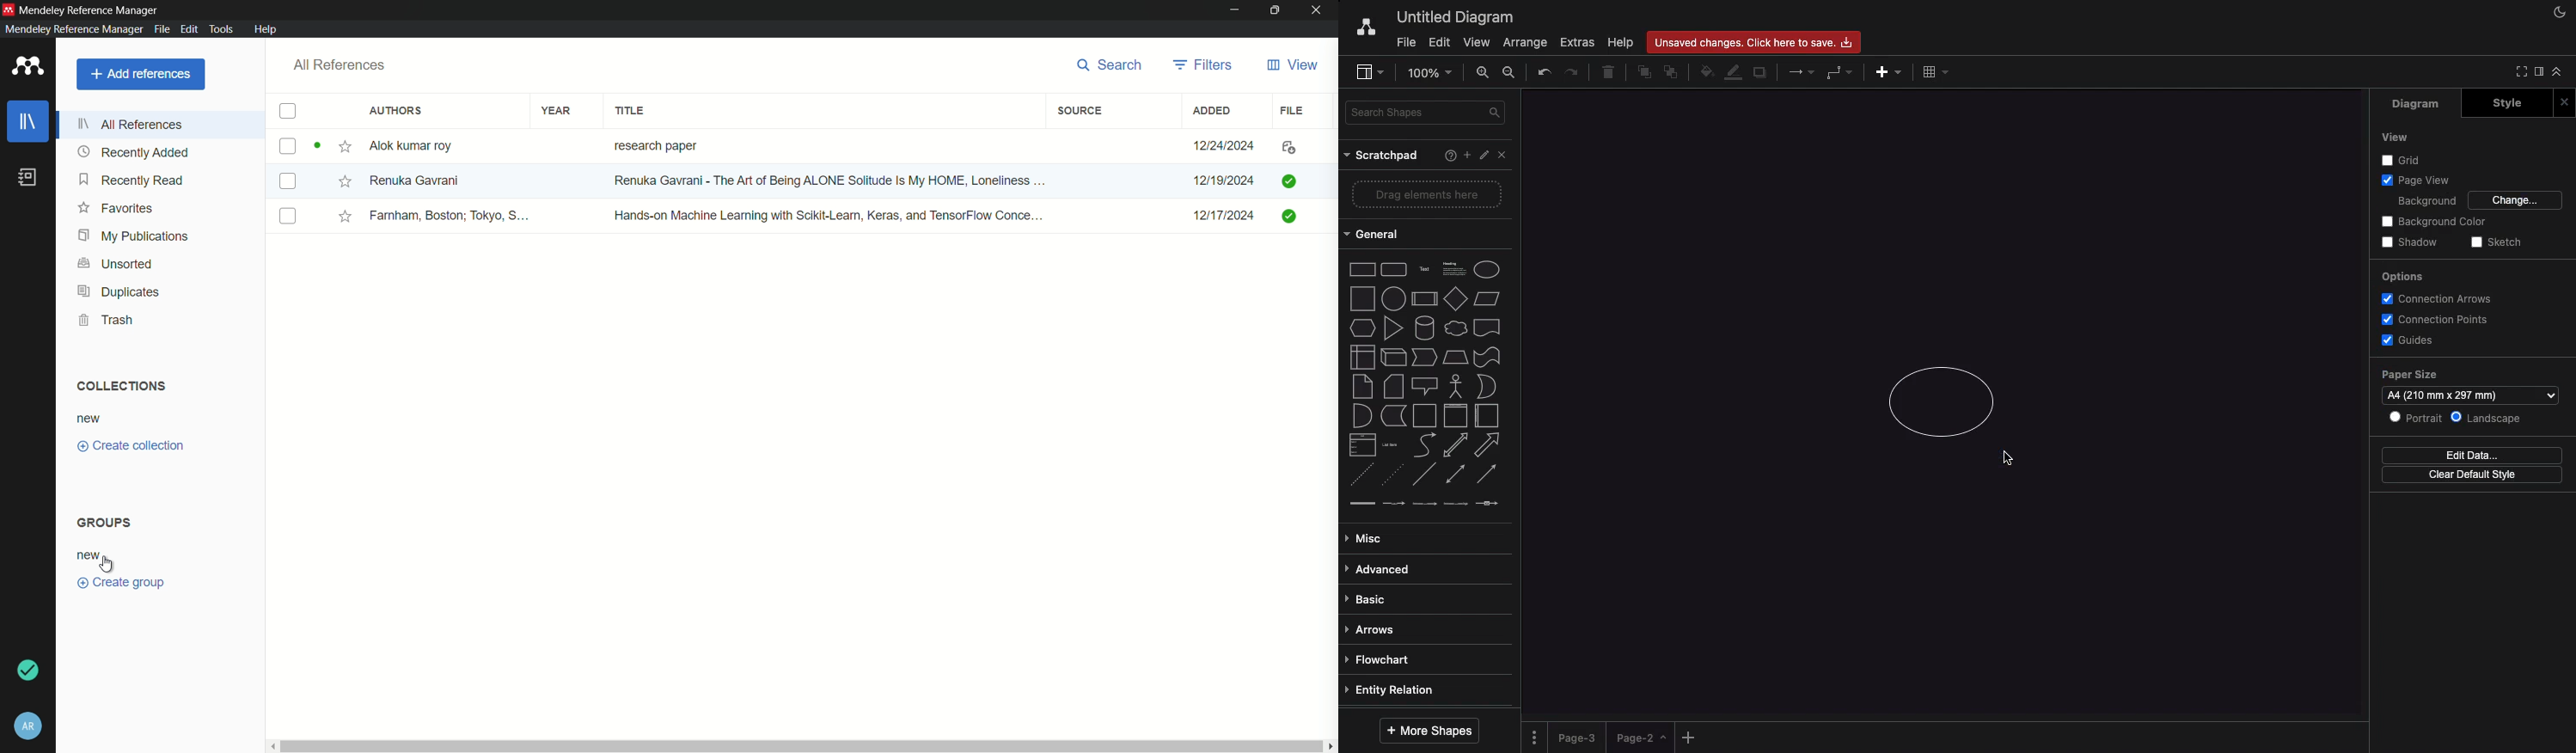 The width and height of the screenshot is (2576, 756). I want to click on add references, so click(141, 74).